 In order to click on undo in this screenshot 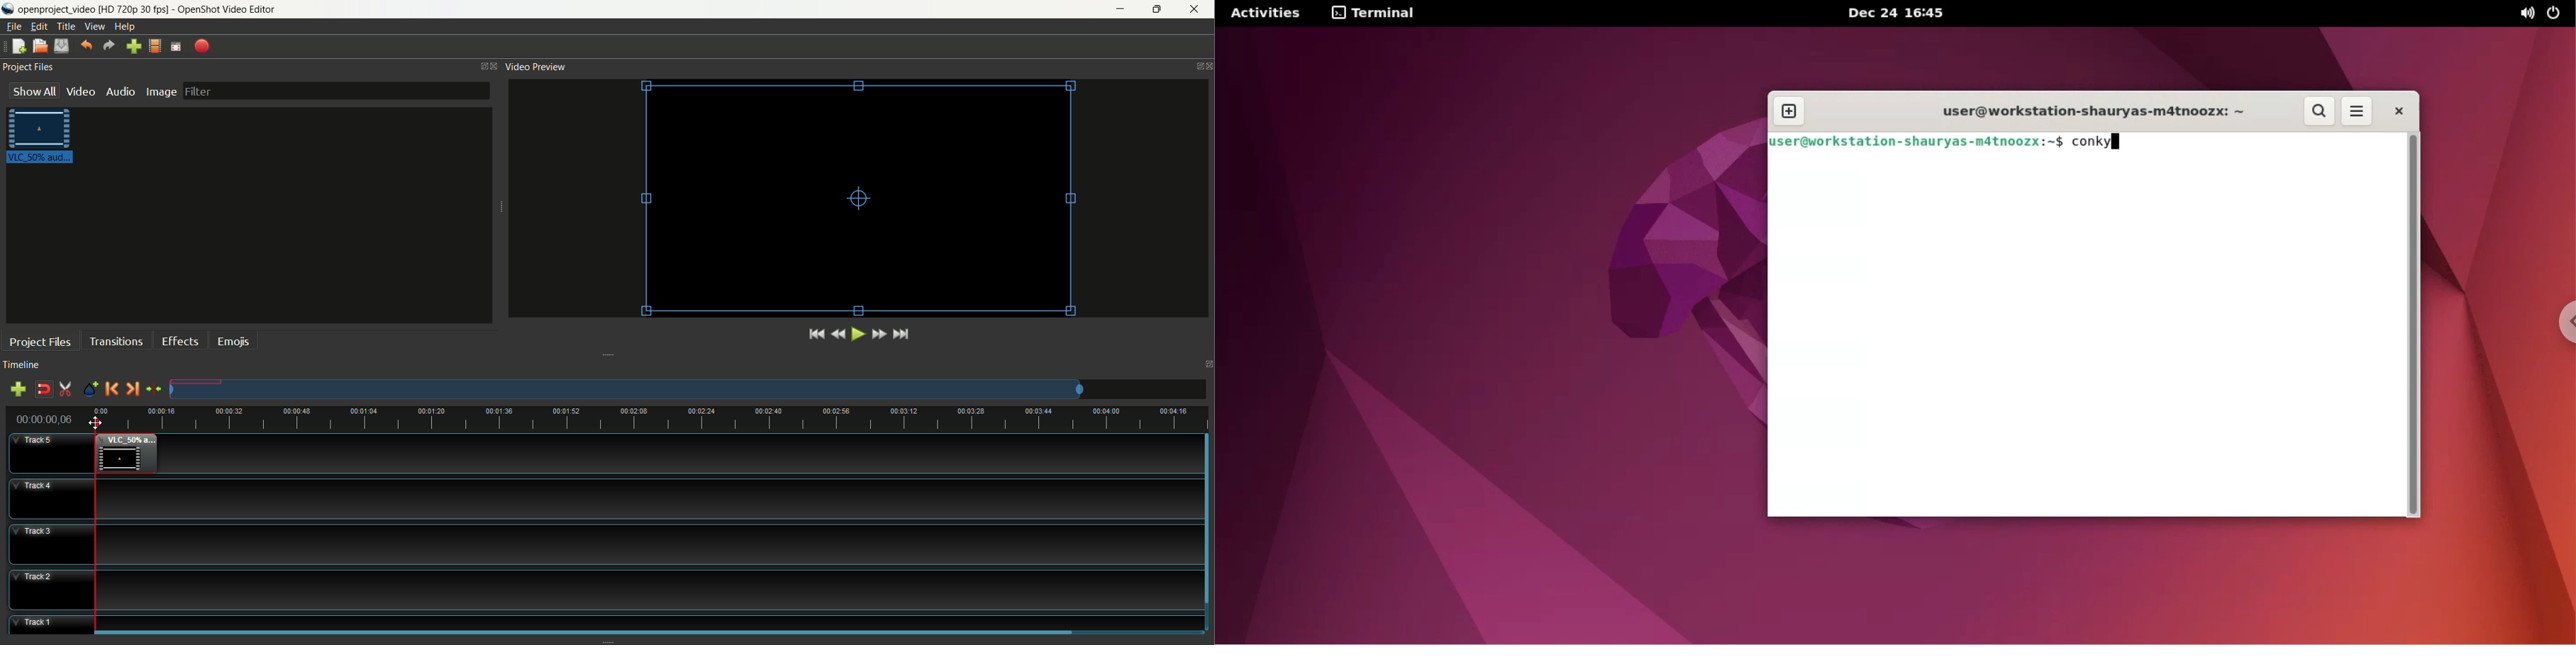, I will do `click(86, 44)`.